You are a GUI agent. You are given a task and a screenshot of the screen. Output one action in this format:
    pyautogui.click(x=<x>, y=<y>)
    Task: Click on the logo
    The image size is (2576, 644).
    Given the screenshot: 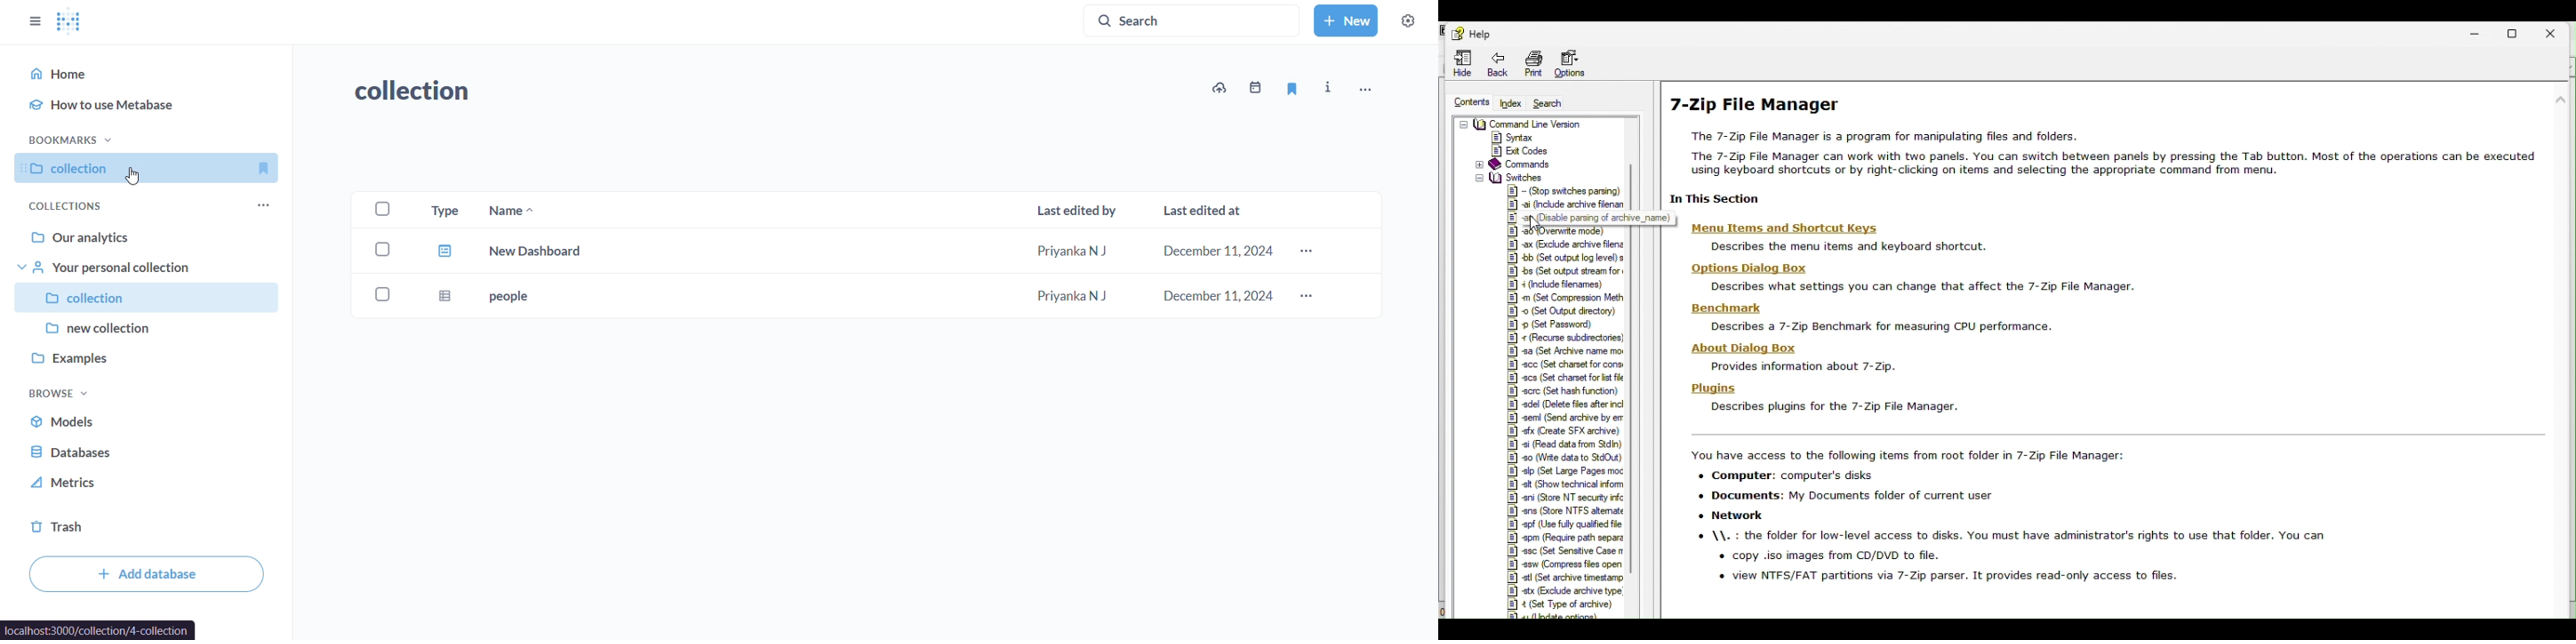 What is the action you would take?
    pyautogui.click(x=70, y=21)
    